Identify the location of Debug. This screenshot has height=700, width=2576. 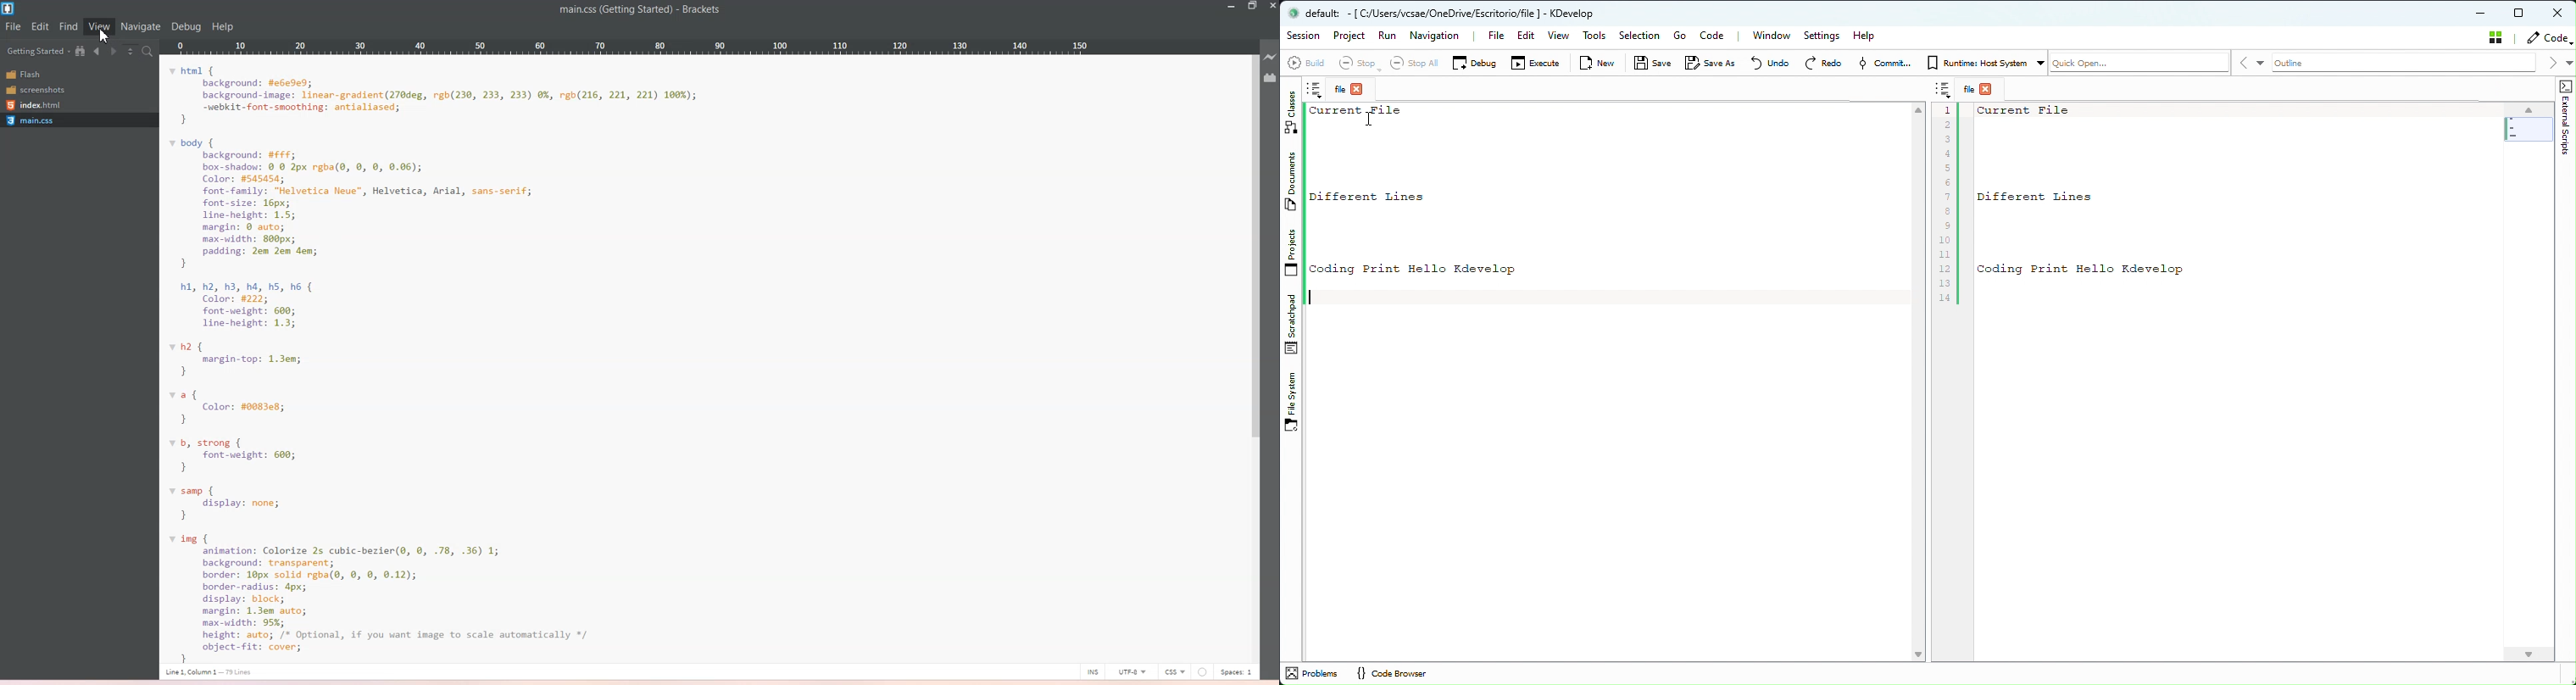
(187, 27).